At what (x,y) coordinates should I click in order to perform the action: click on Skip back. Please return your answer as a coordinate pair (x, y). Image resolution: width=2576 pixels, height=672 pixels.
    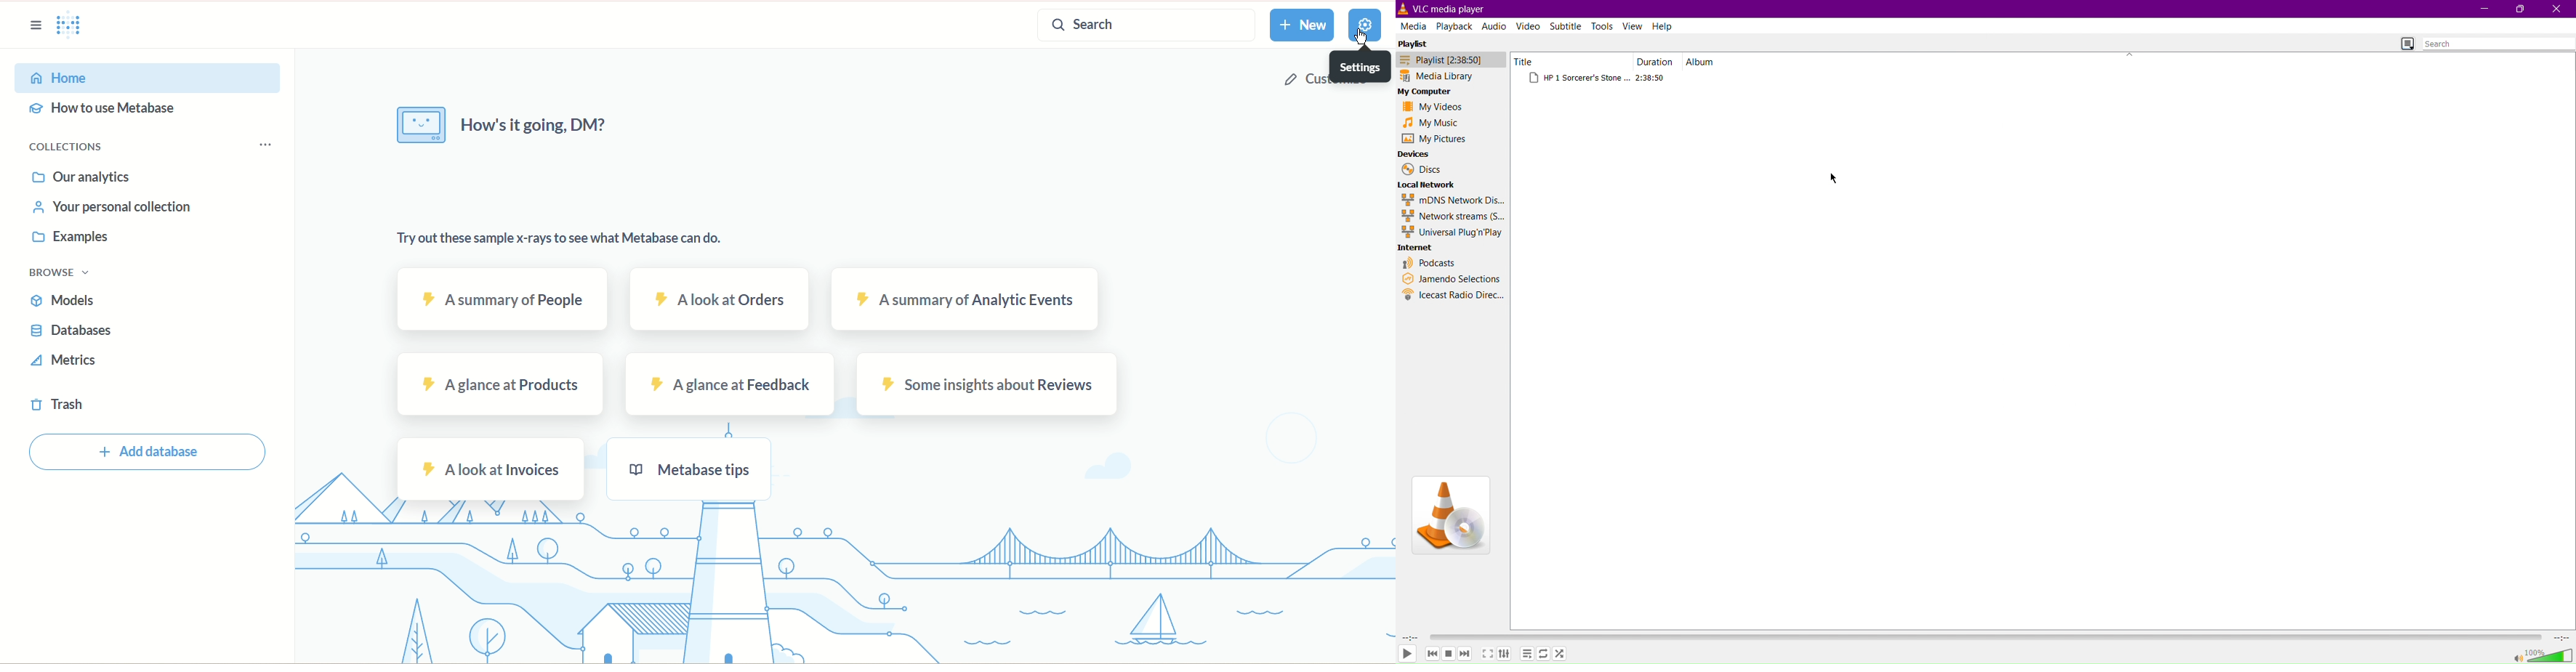
    Looking at the image, I should click on (1432, 654).